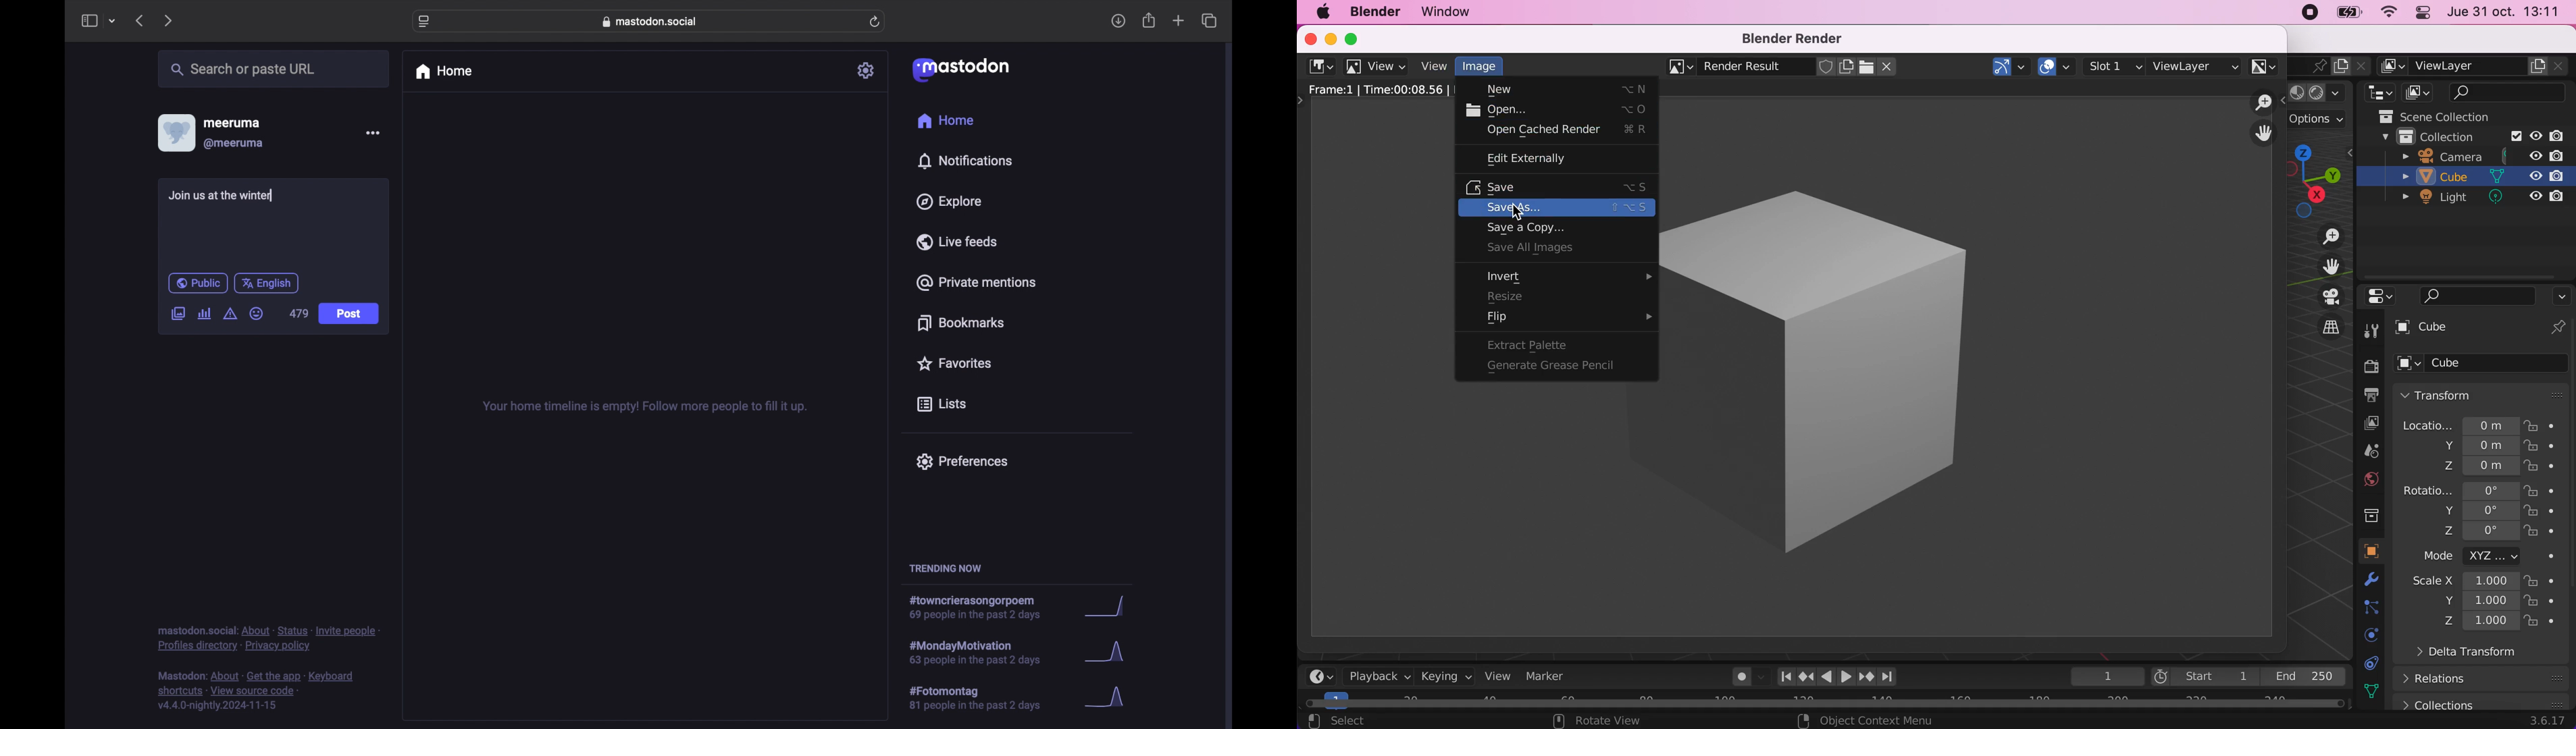 Image resolution: width=2576 pixels, height=756 pixels. I want to click on close, so click(1308, 38).